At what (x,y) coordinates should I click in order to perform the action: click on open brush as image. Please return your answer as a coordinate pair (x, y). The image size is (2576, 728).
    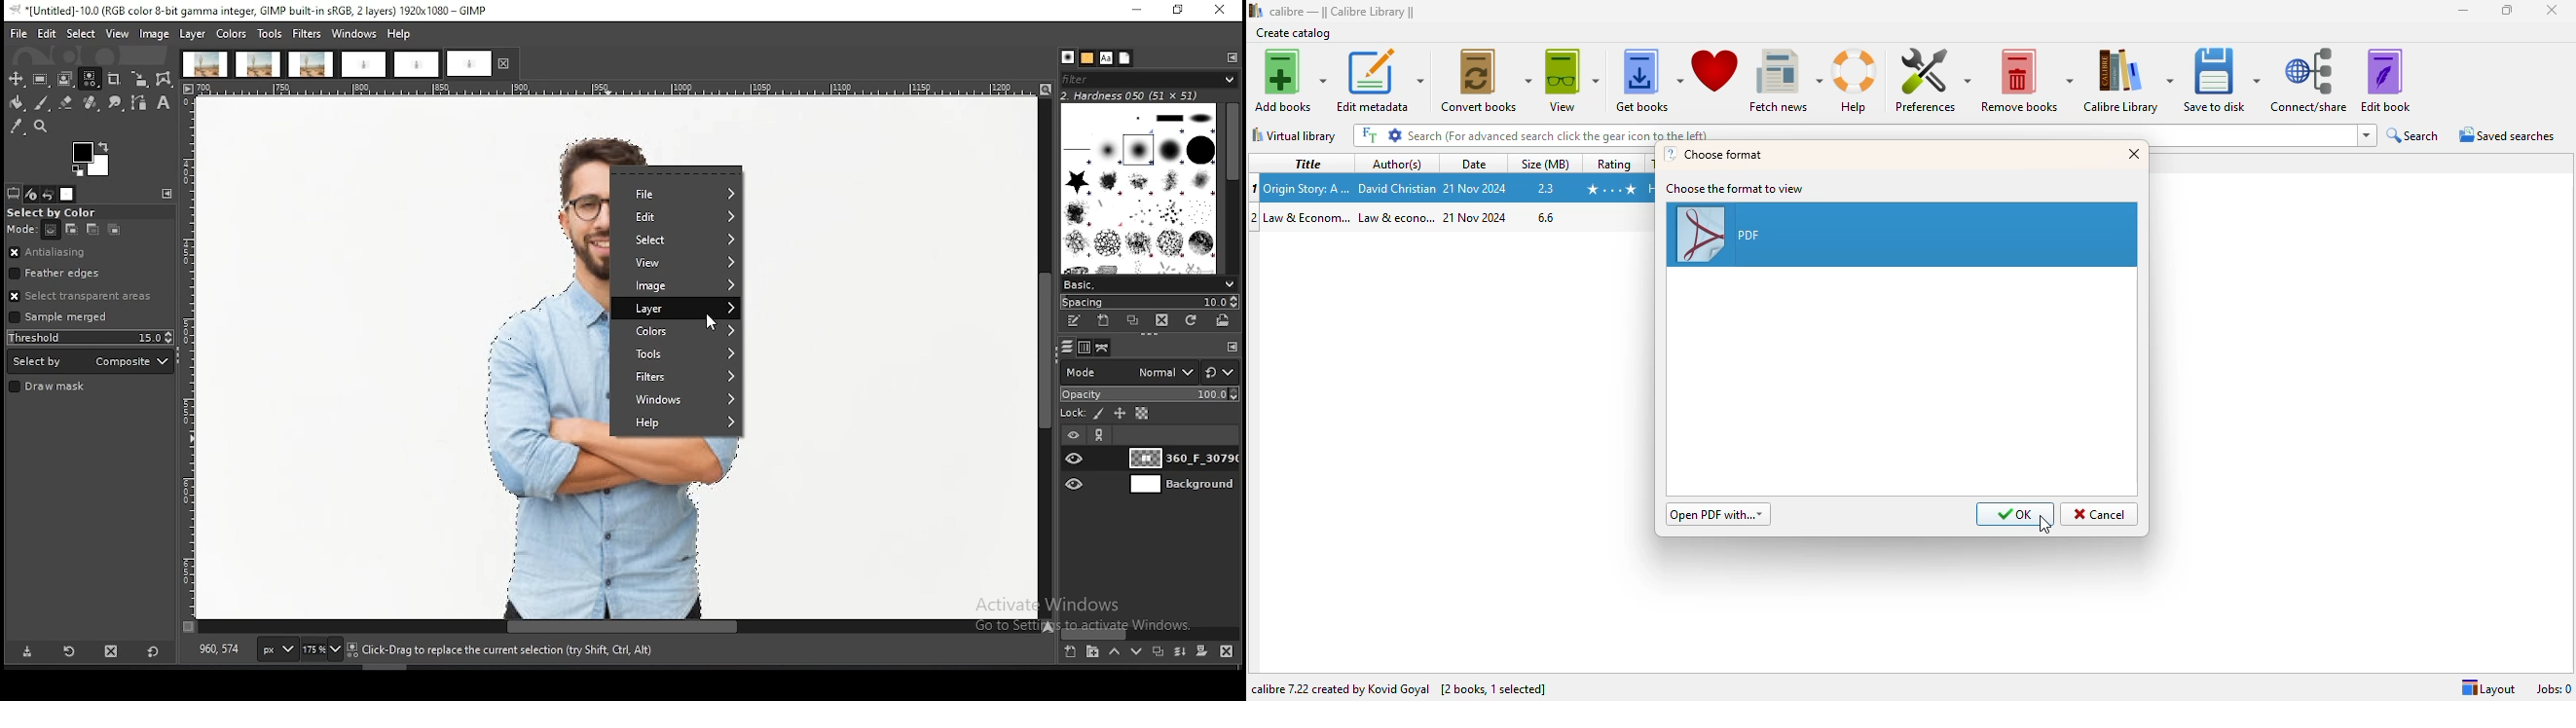
    Looking at the image, I should click on (1222, 320).